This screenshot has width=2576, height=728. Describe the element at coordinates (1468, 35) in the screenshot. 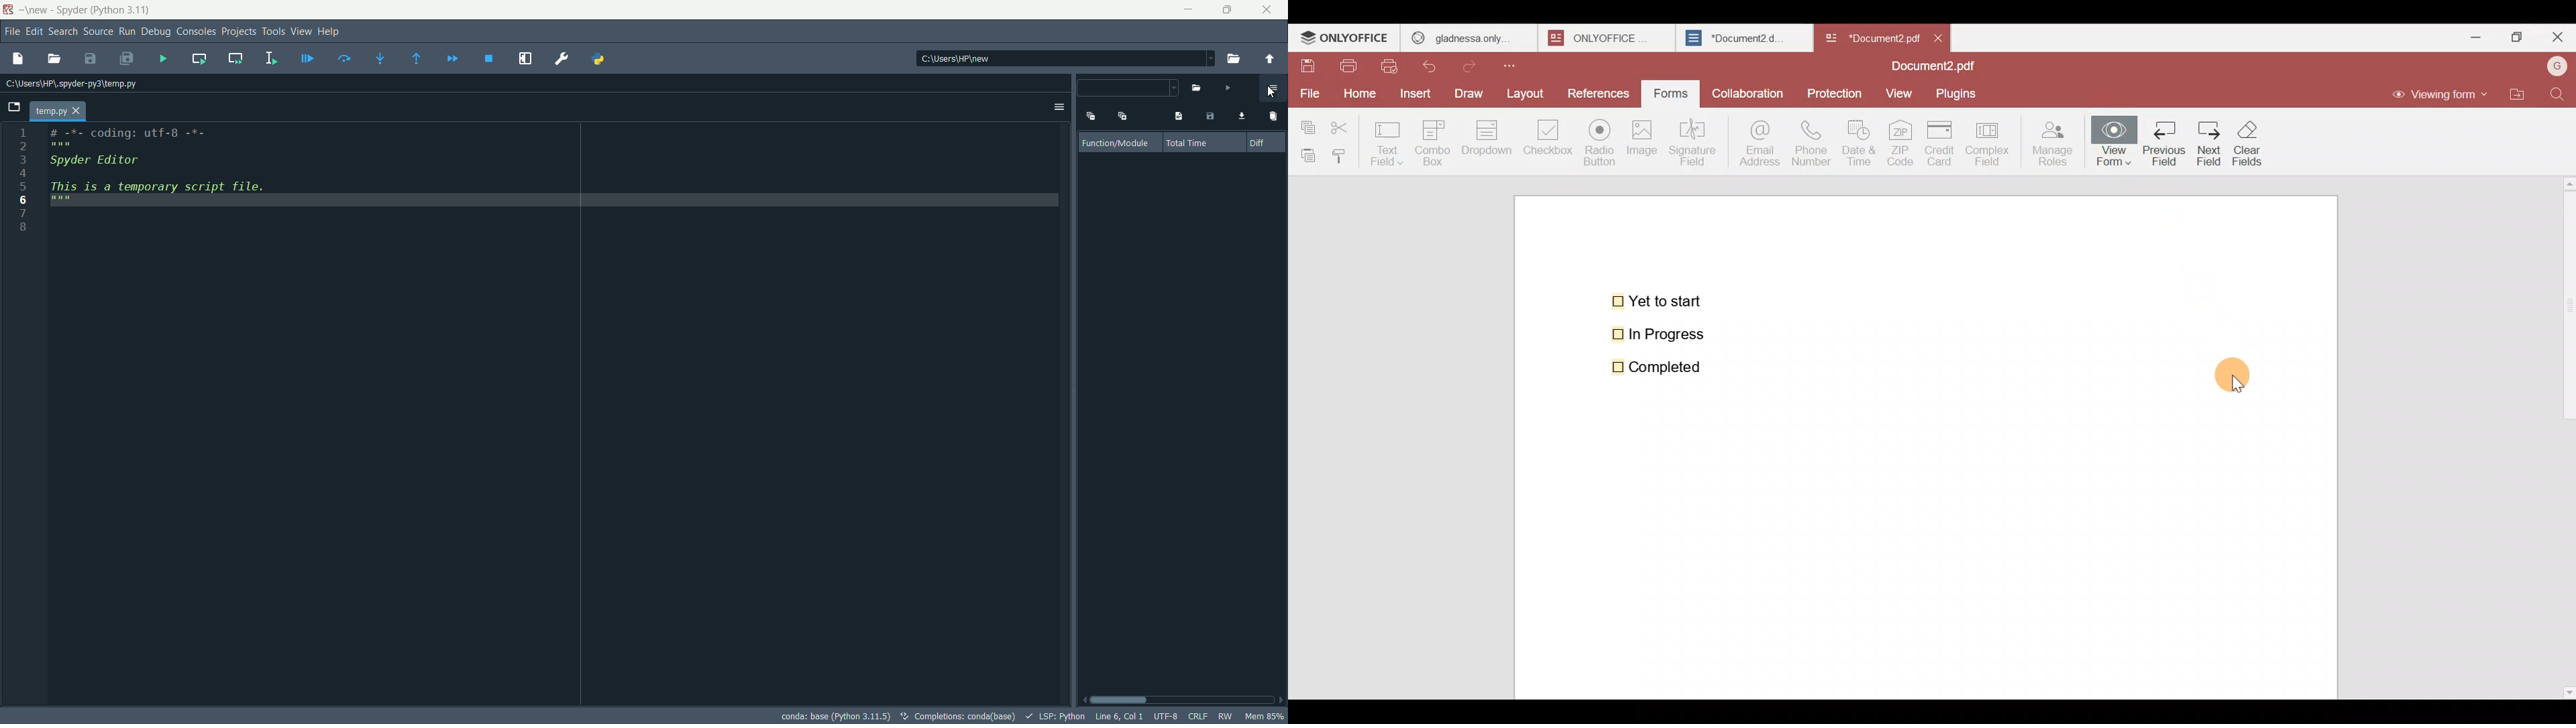

I see `gladness only` at that location.